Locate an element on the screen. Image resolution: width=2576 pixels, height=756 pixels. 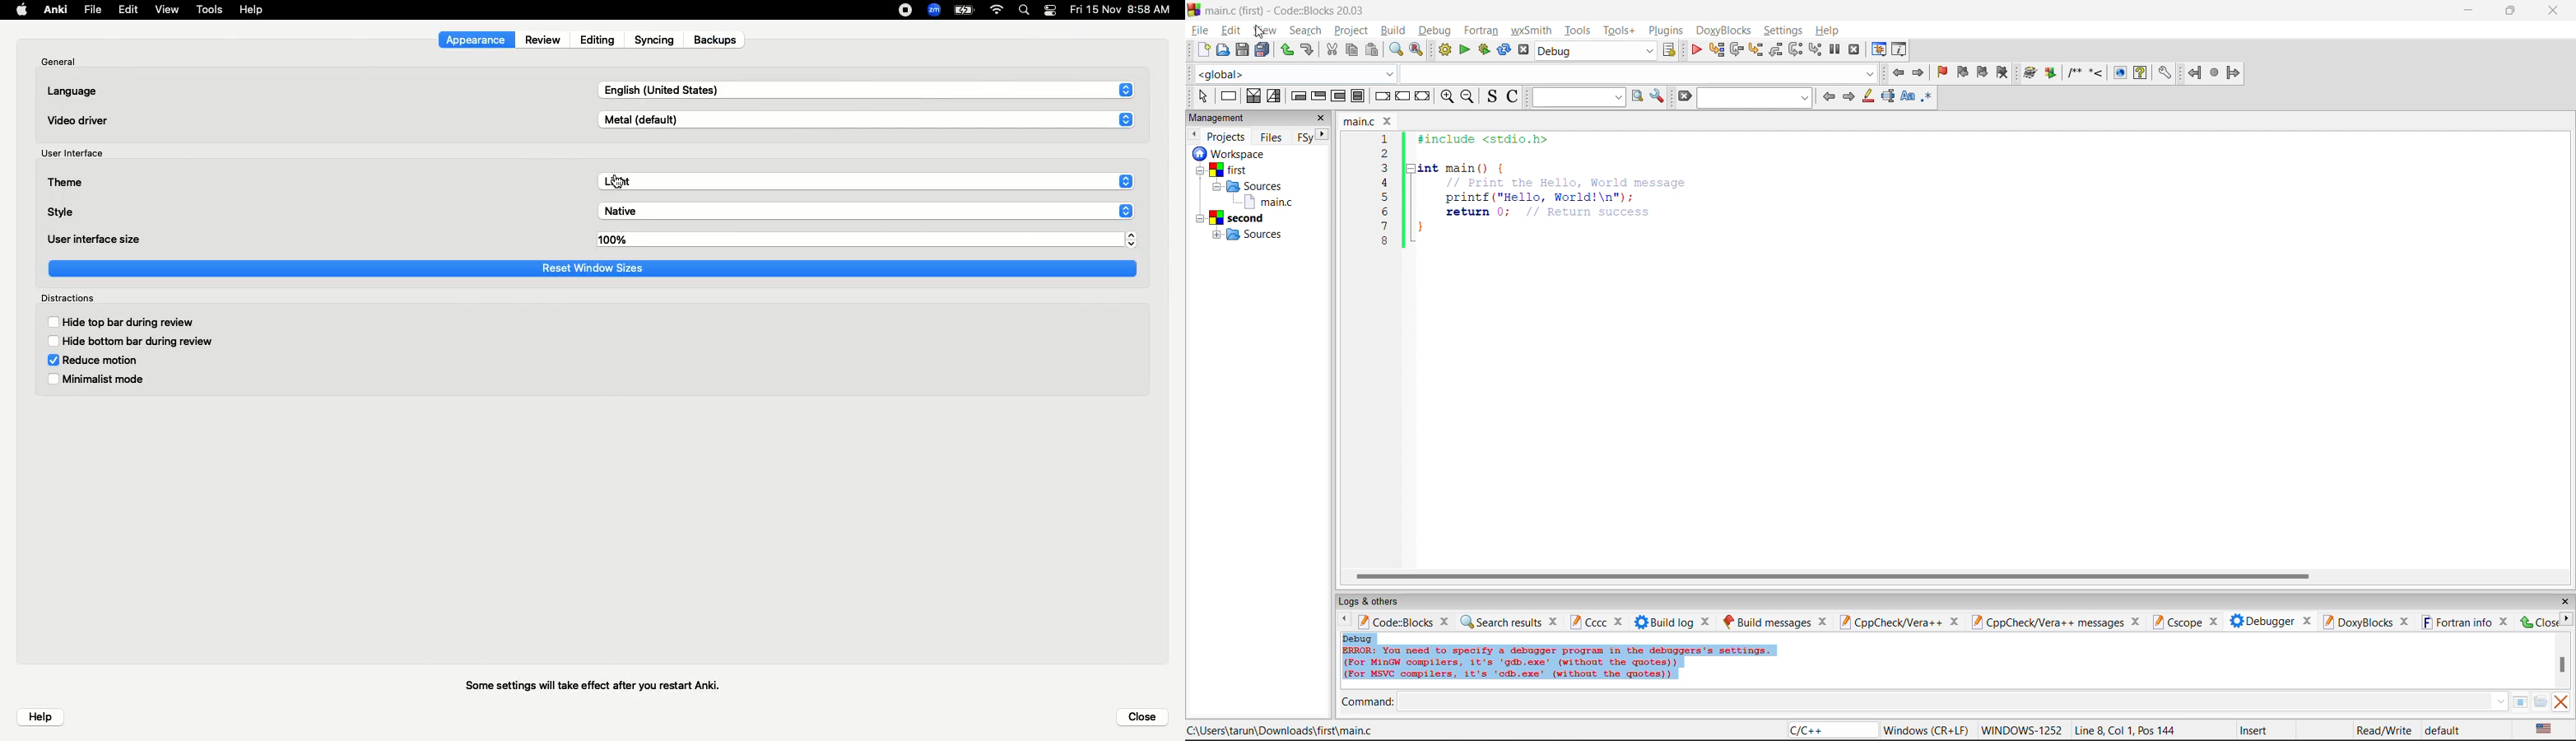
Recording is located at coordinates (907, 10).